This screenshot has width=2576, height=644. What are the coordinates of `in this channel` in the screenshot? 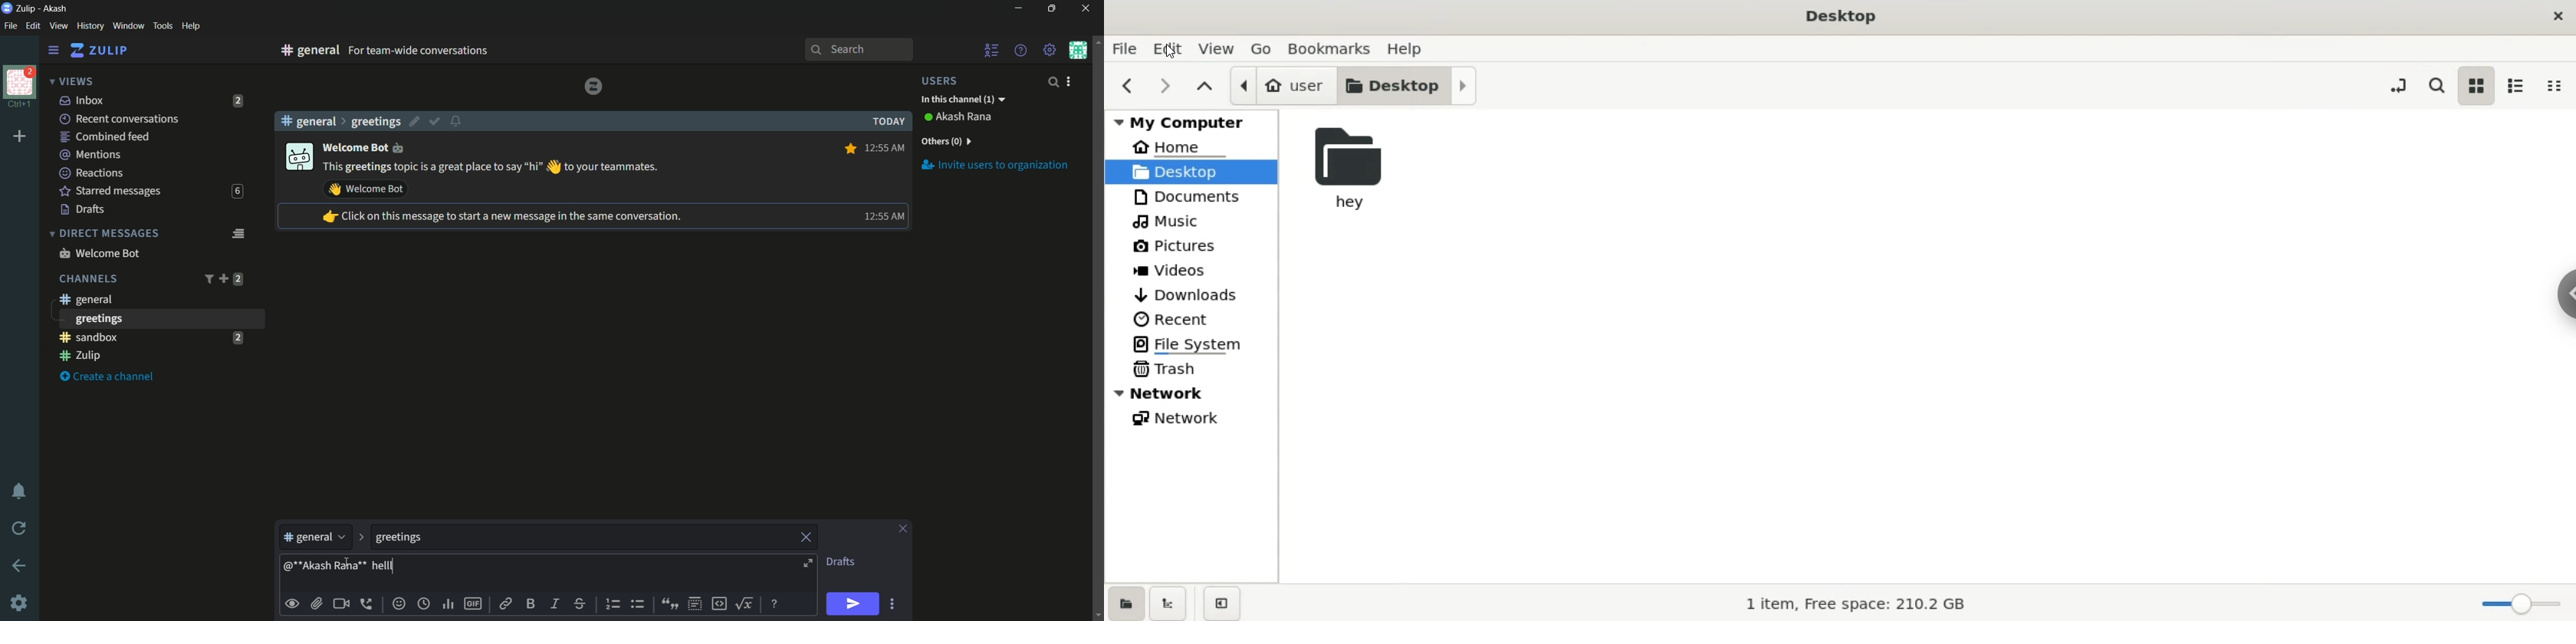 It's located at (963, 100).